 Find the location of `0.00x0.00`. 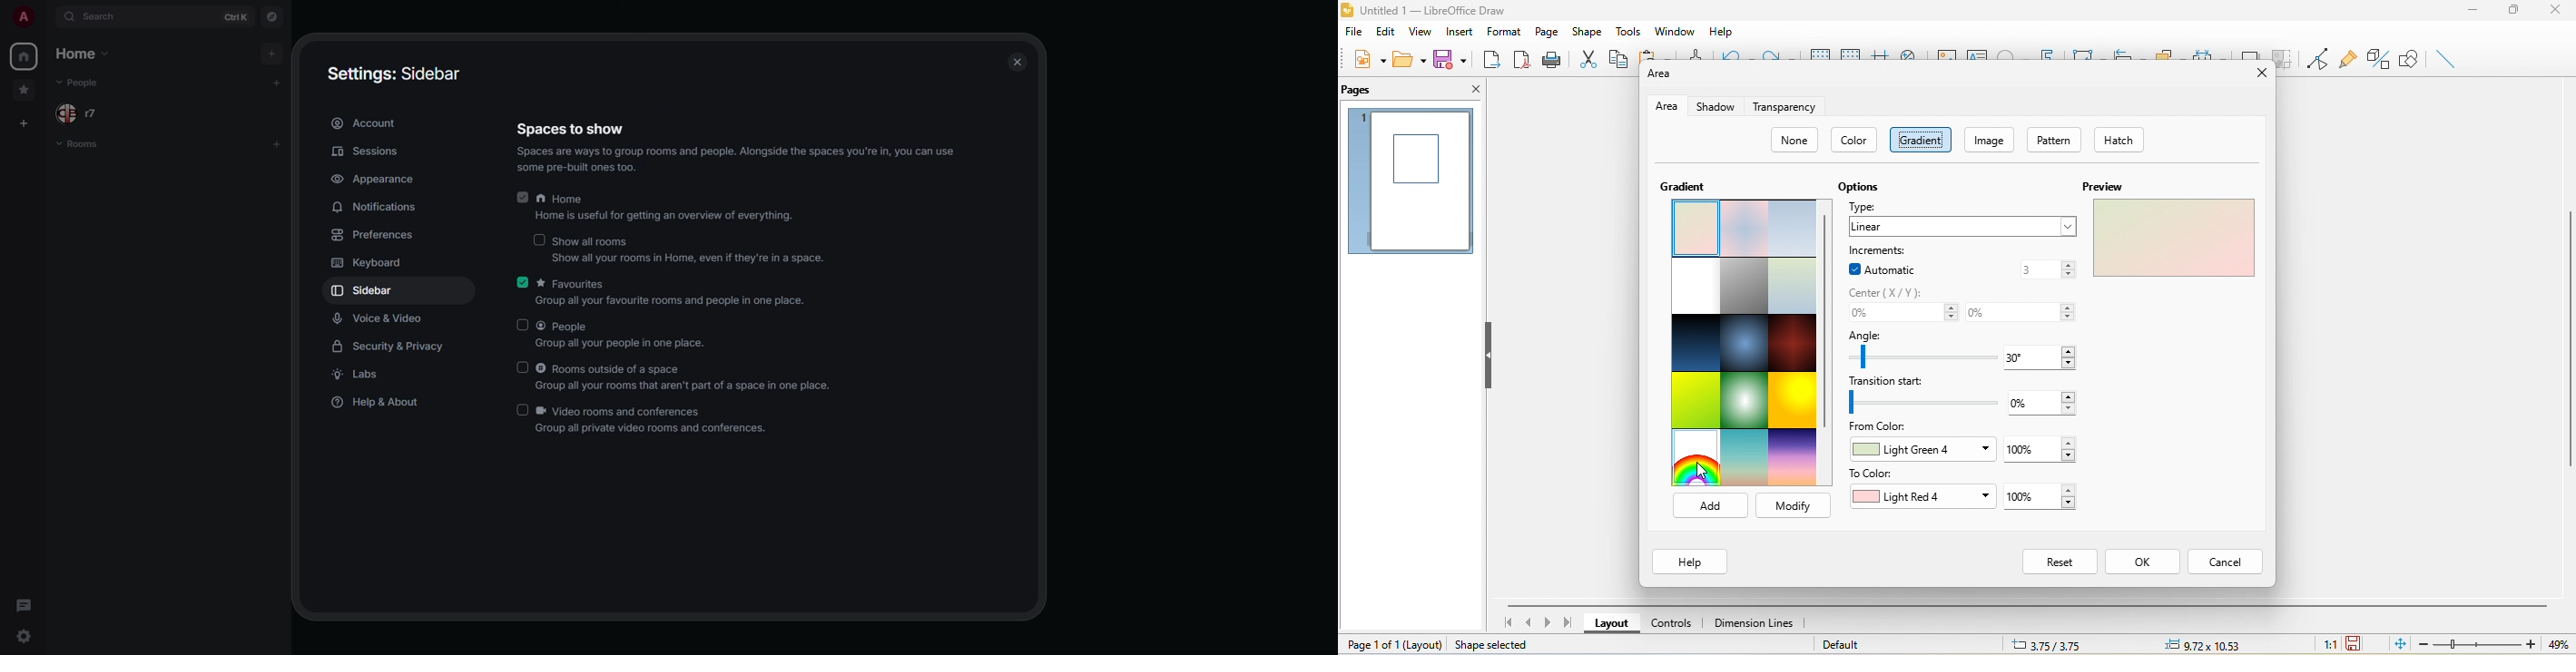

0.00x0.00 is located at coordinates (2200, 644).